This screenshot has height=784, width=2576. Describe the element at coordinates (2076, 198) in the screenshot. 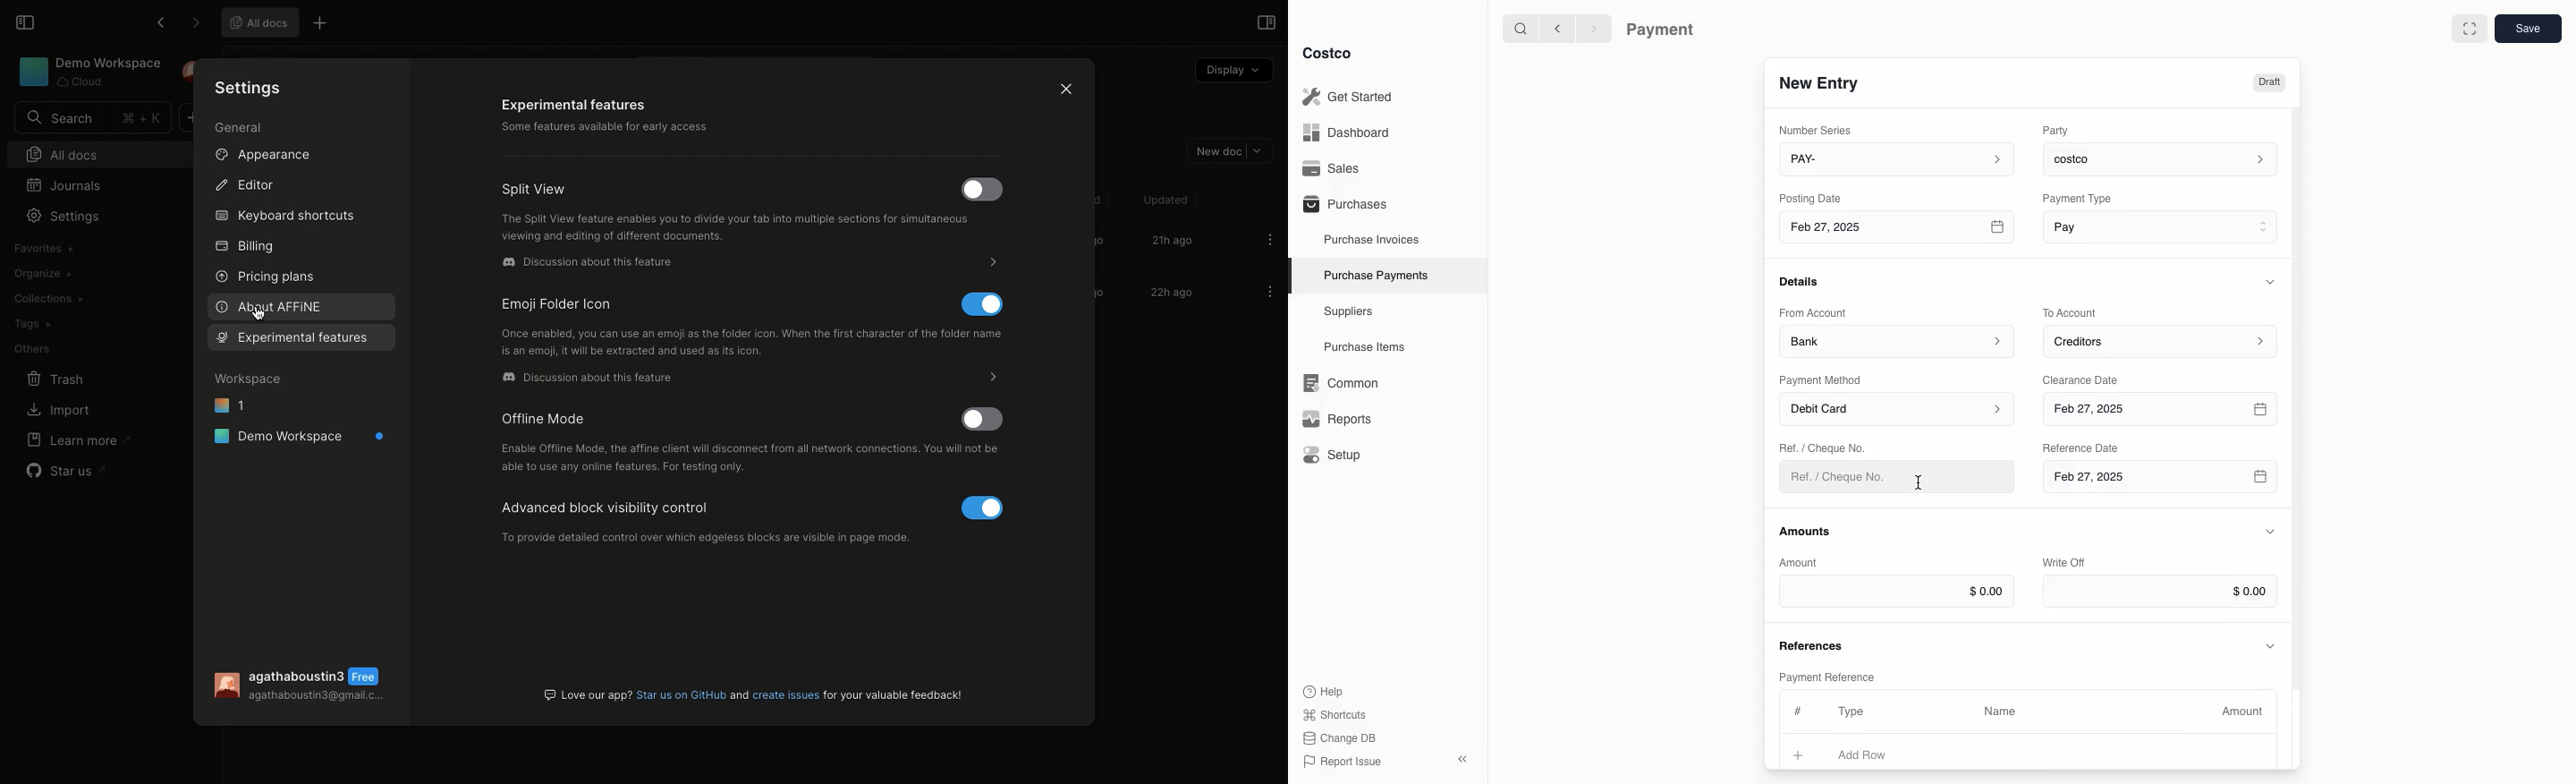

I see `‘Payment Type` at that location.